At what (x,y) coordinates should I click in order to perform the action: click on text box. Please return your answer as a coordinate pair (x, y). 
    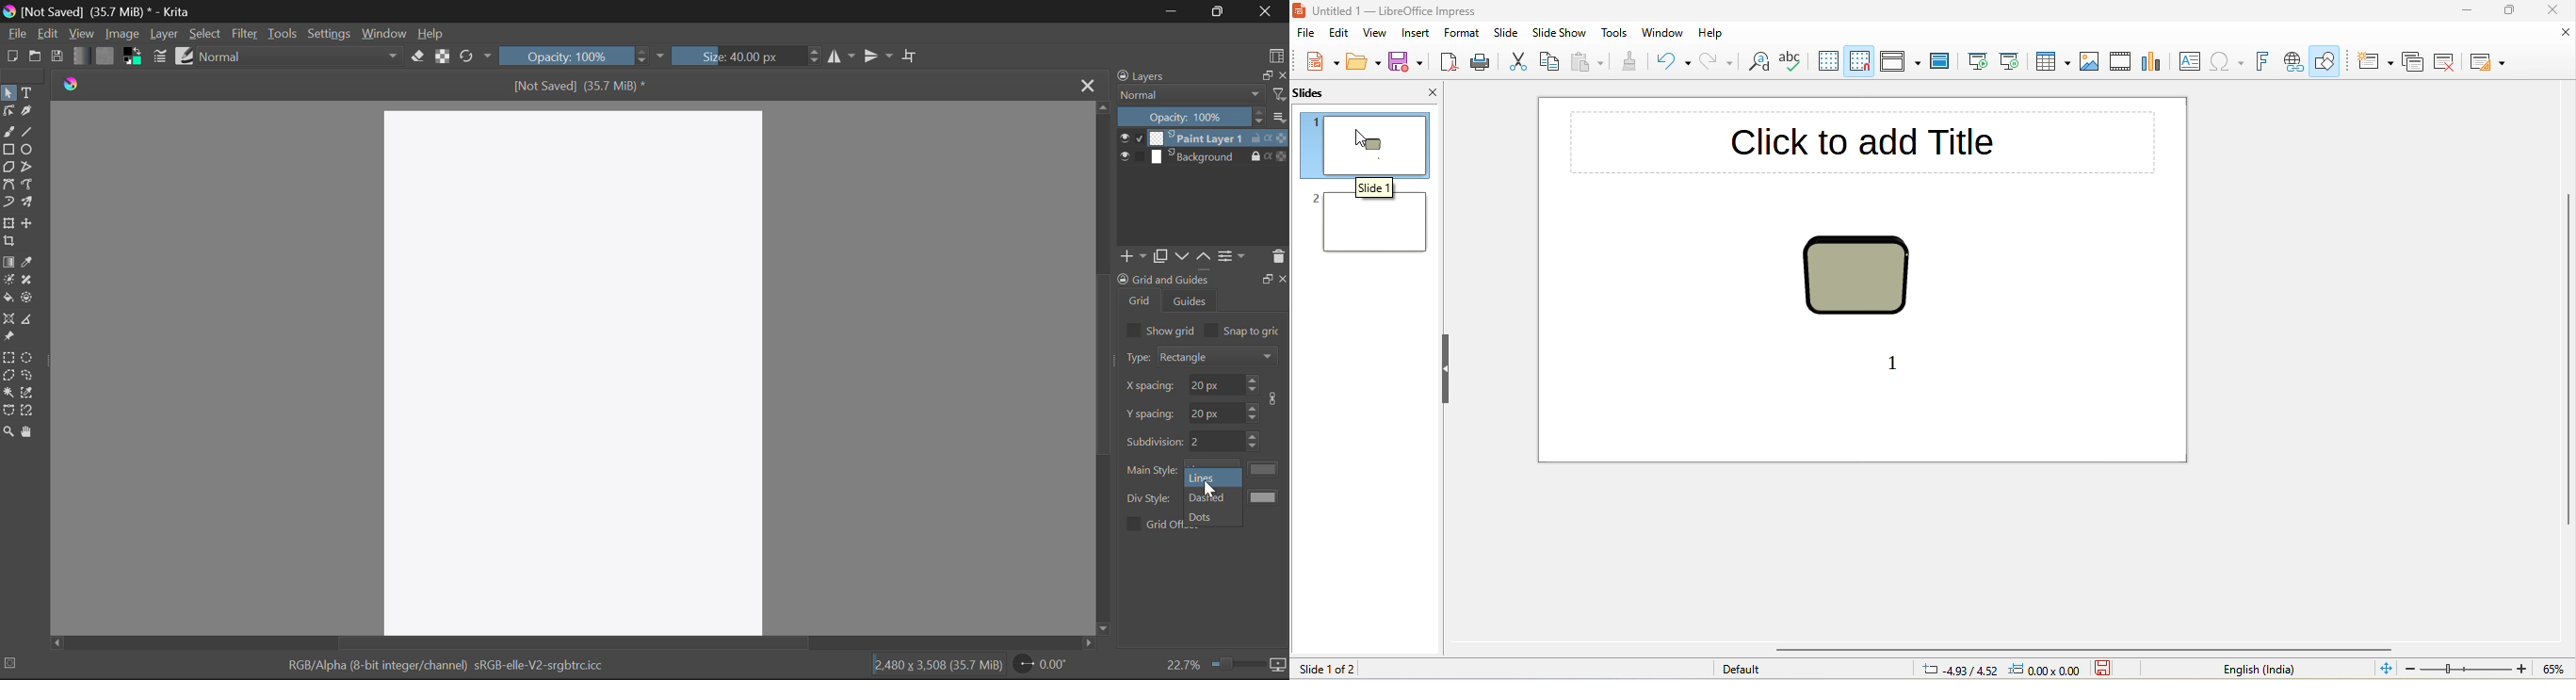
    Looking at the image, I should click on (2187, 61).